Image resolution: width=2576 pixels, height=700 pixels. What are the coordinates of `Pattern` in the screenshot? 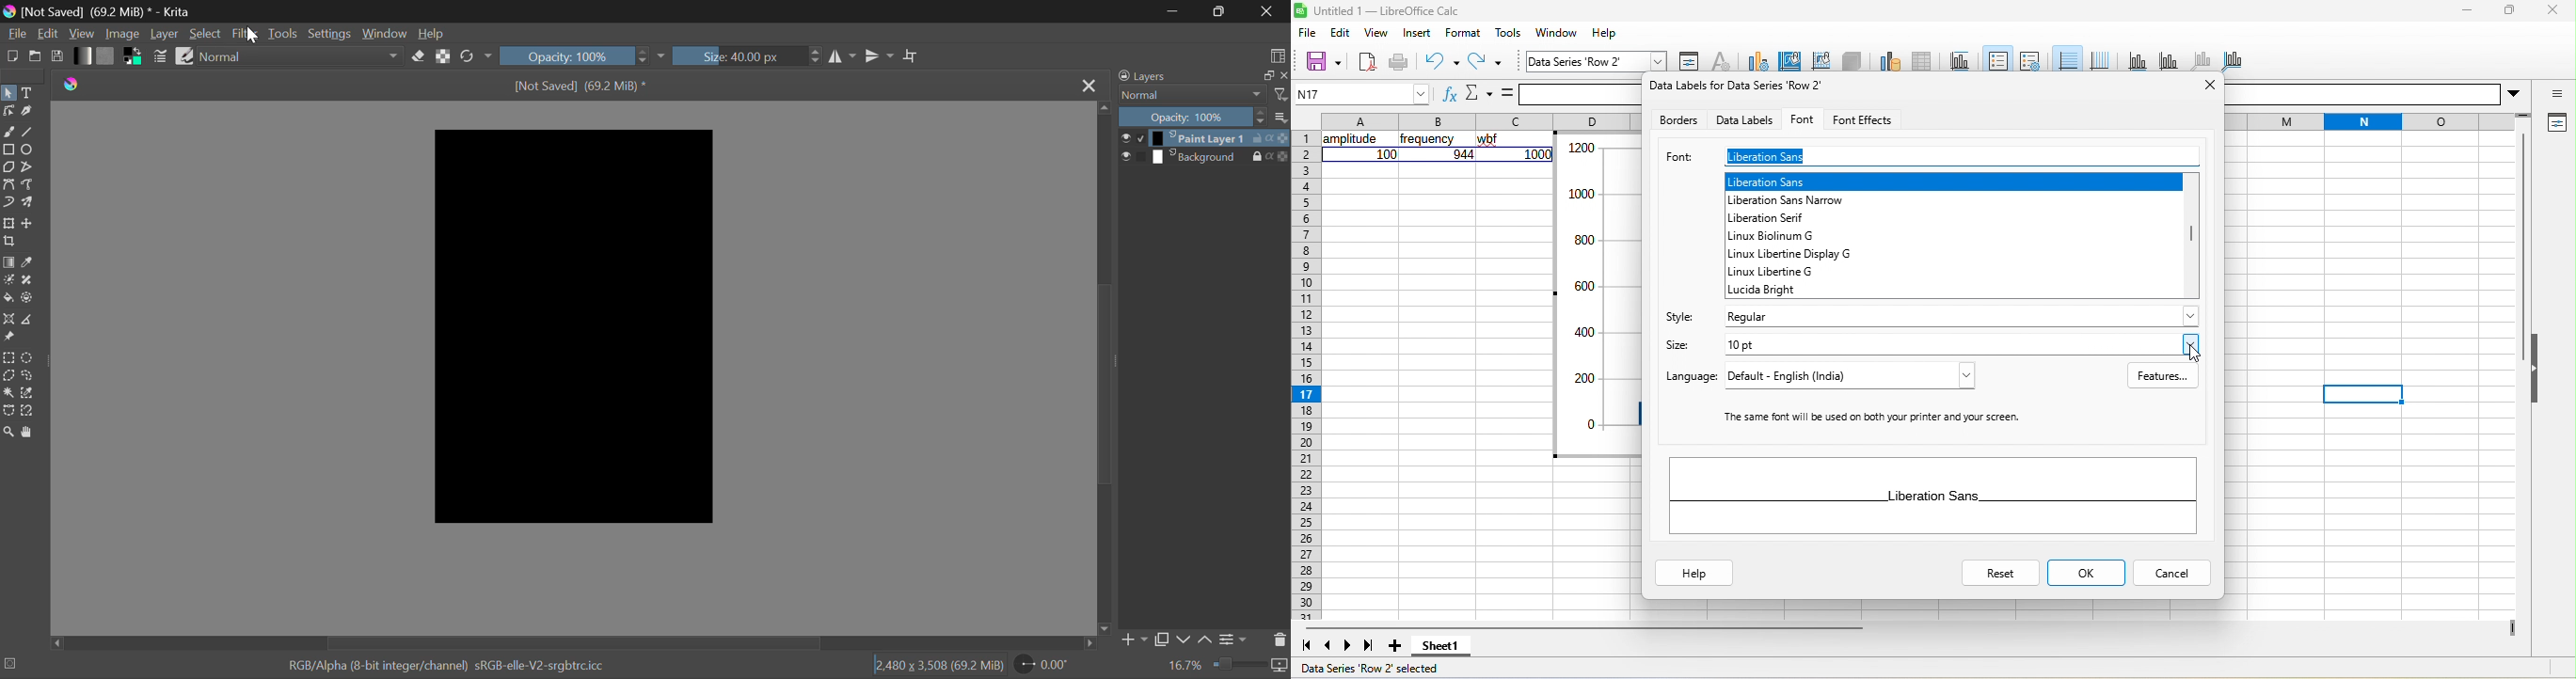 It's located at (108, 56).